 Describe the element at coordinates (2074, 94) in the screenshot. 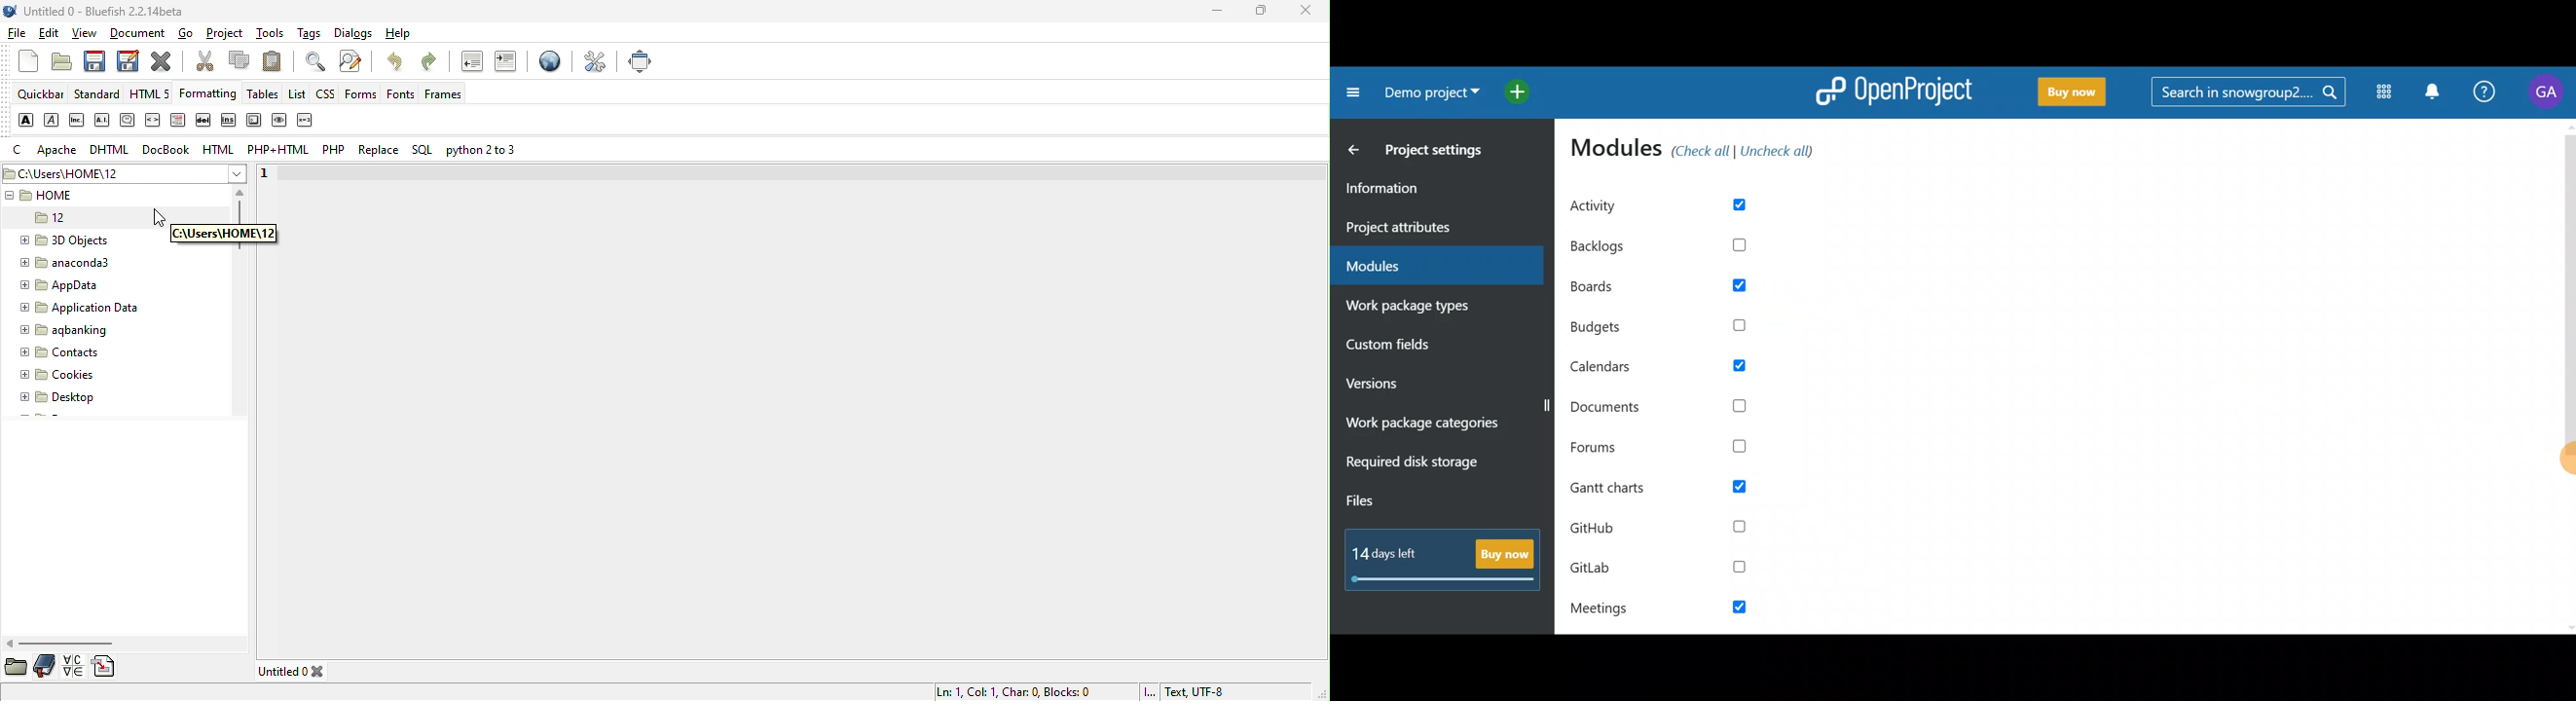

I see `Buy now` at that location.